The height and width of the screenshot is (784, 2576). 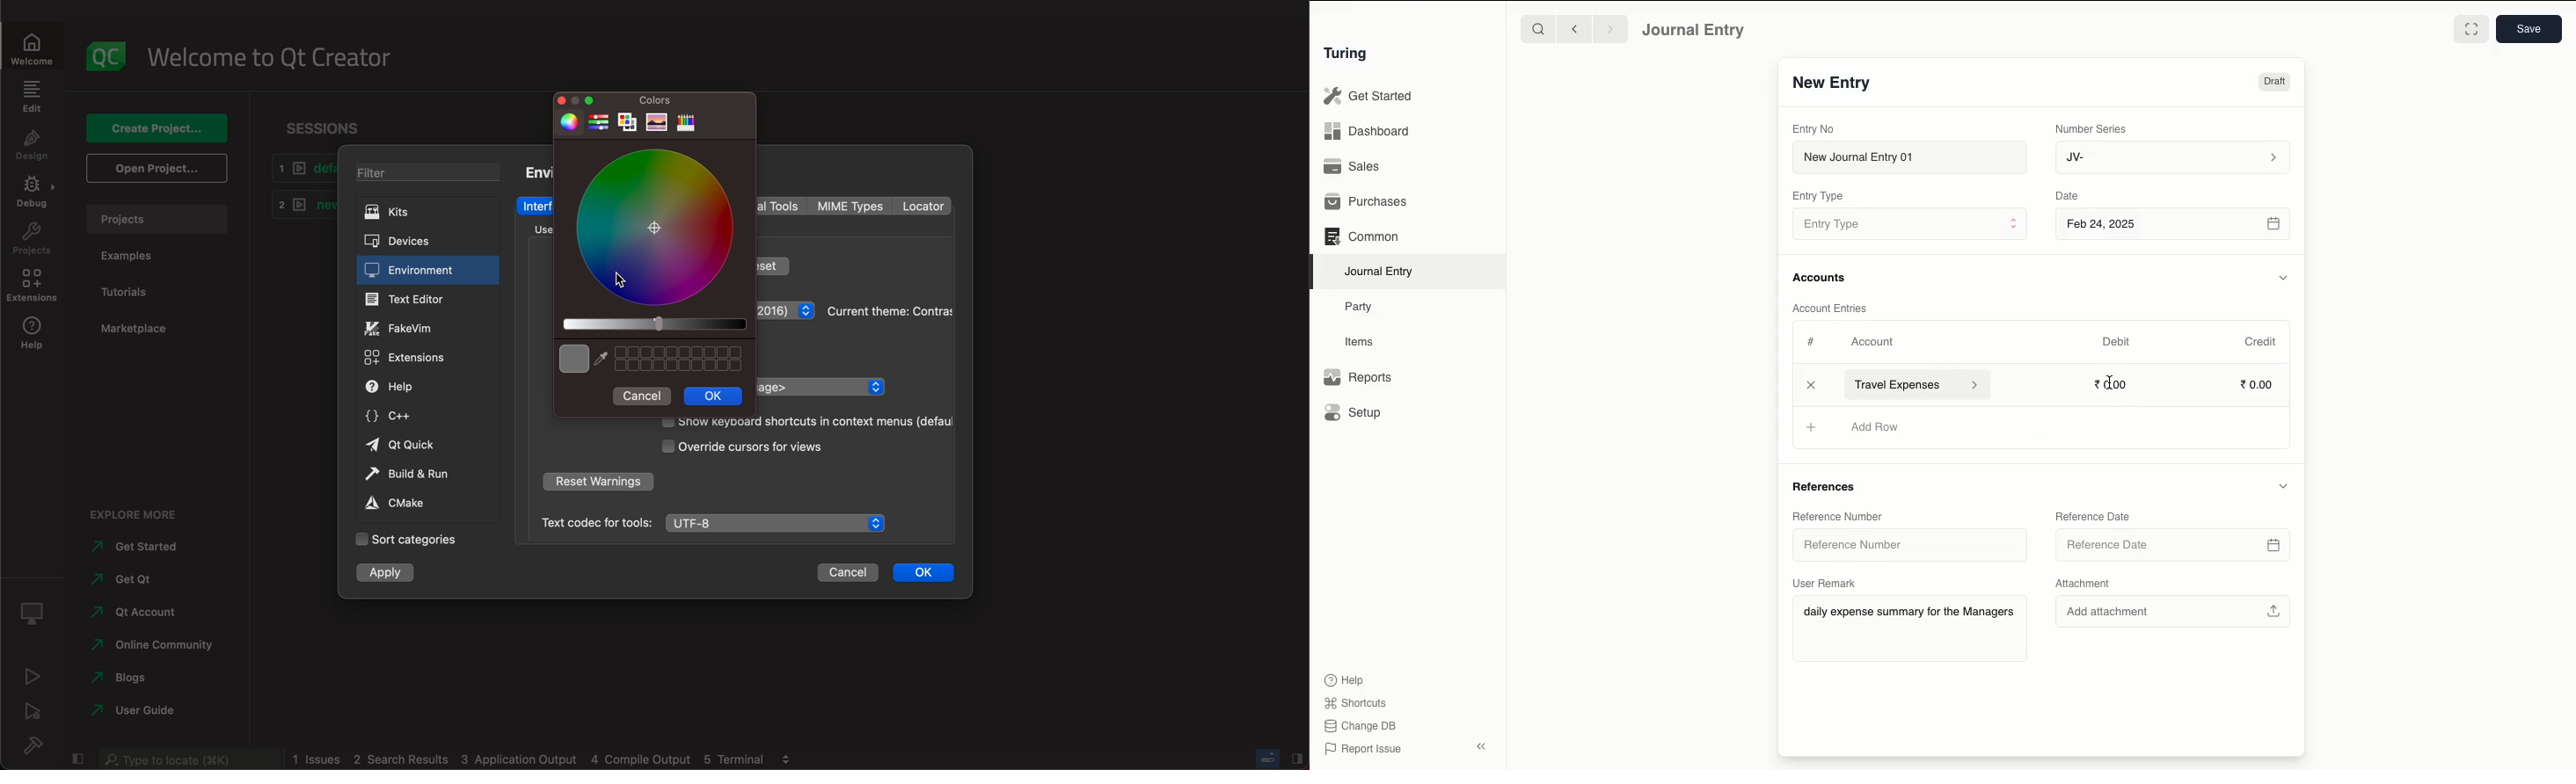 I want to click on Attachment, so click(x=2086, y=582).